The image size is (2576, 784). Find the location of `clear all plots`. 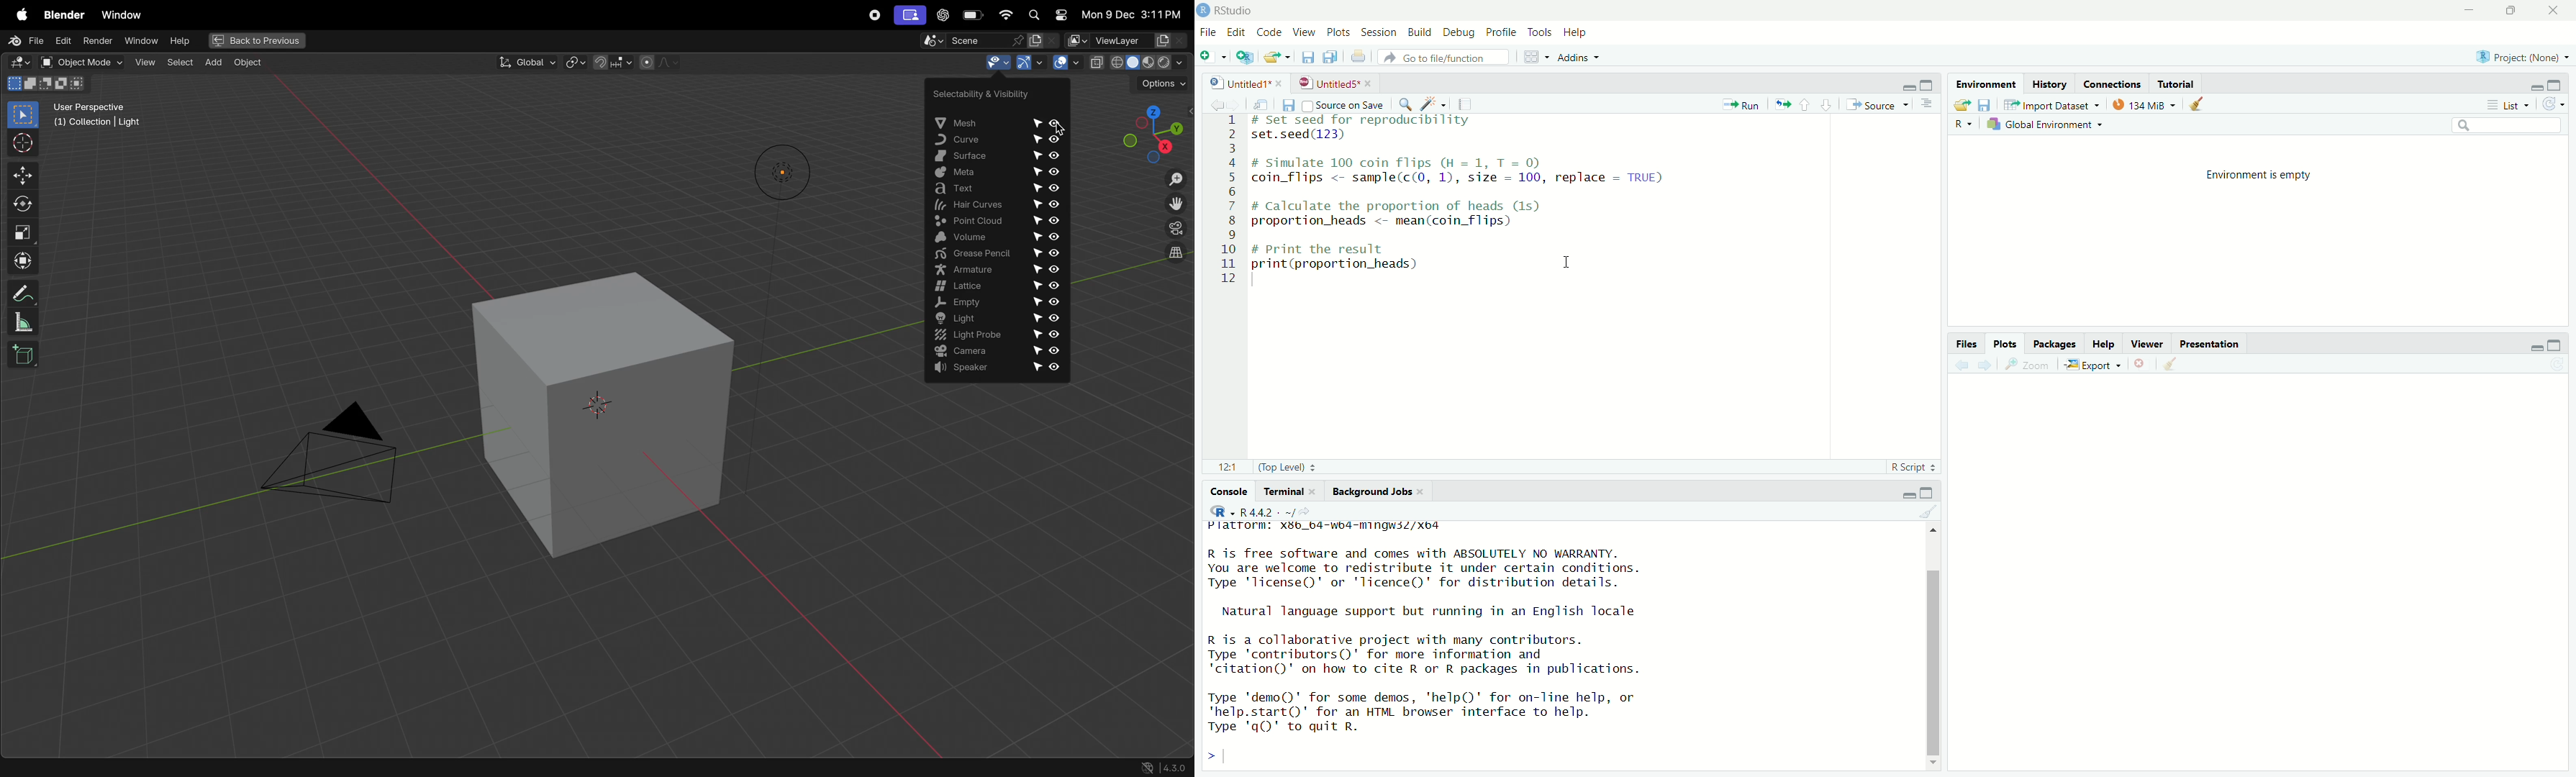

clear all plots is located at coordinates (2172, 365).